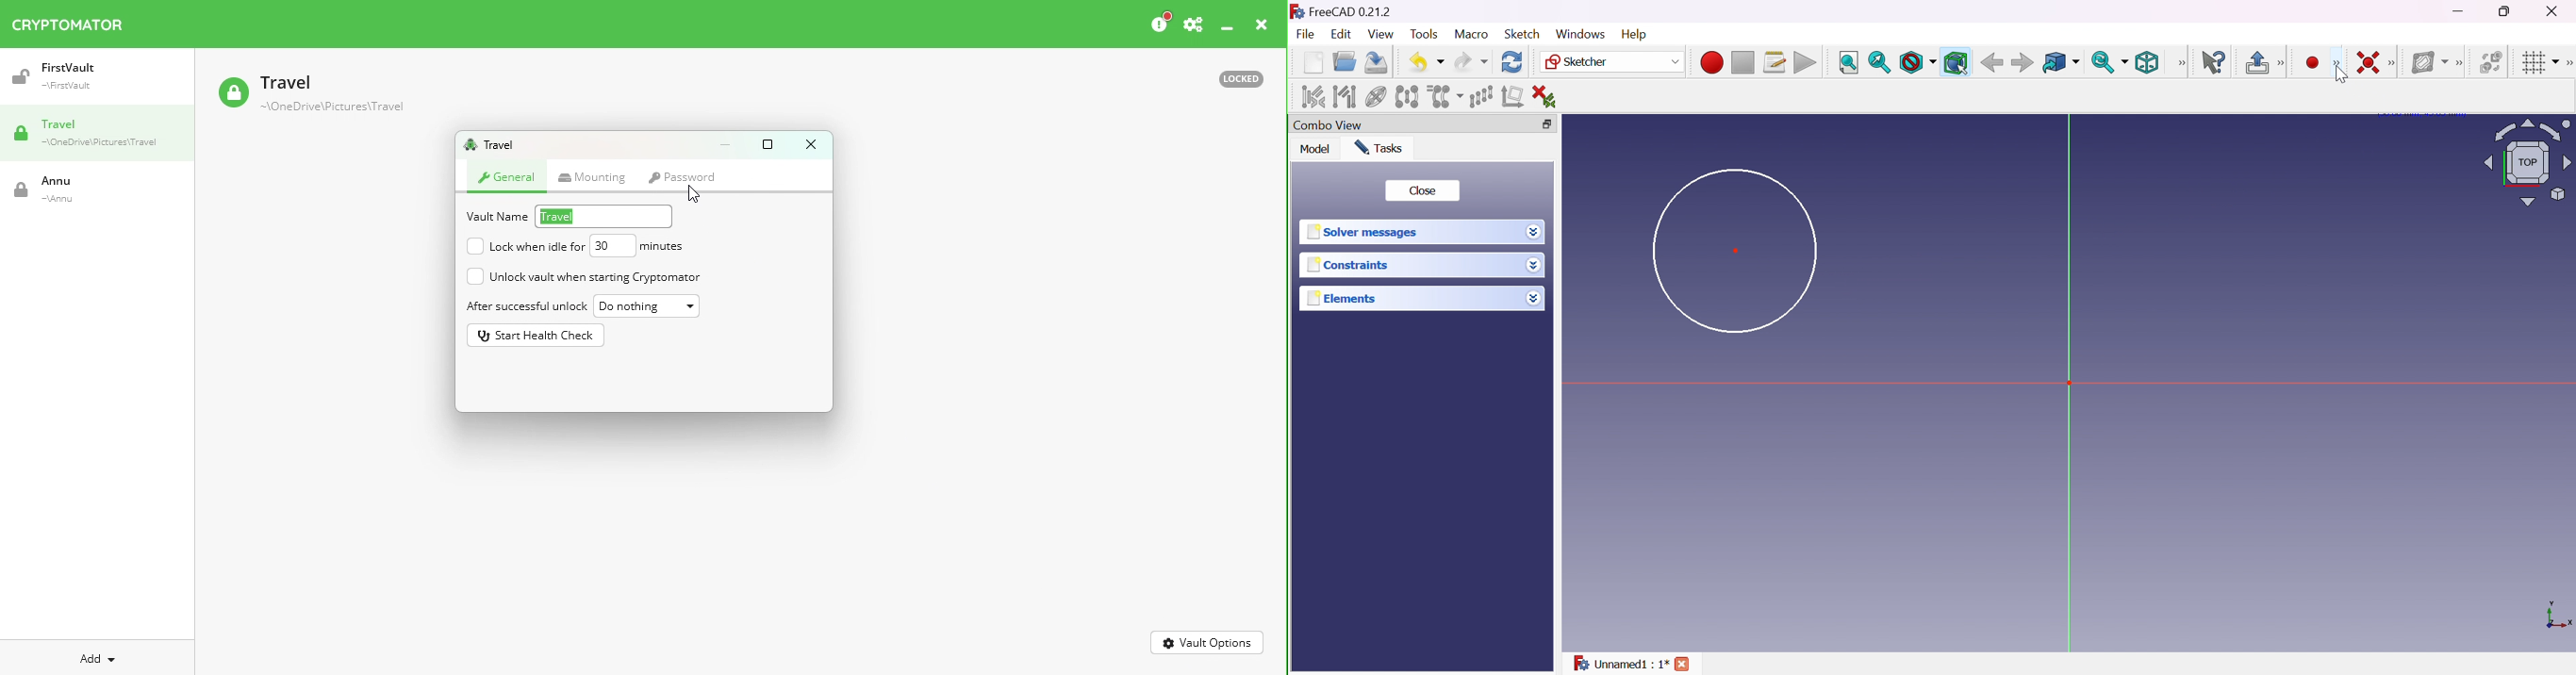 This screenshot has width=2576, height=700. Describe the element at coordinates (2313, 63) in the screenshot. I see `Create point` at that location.